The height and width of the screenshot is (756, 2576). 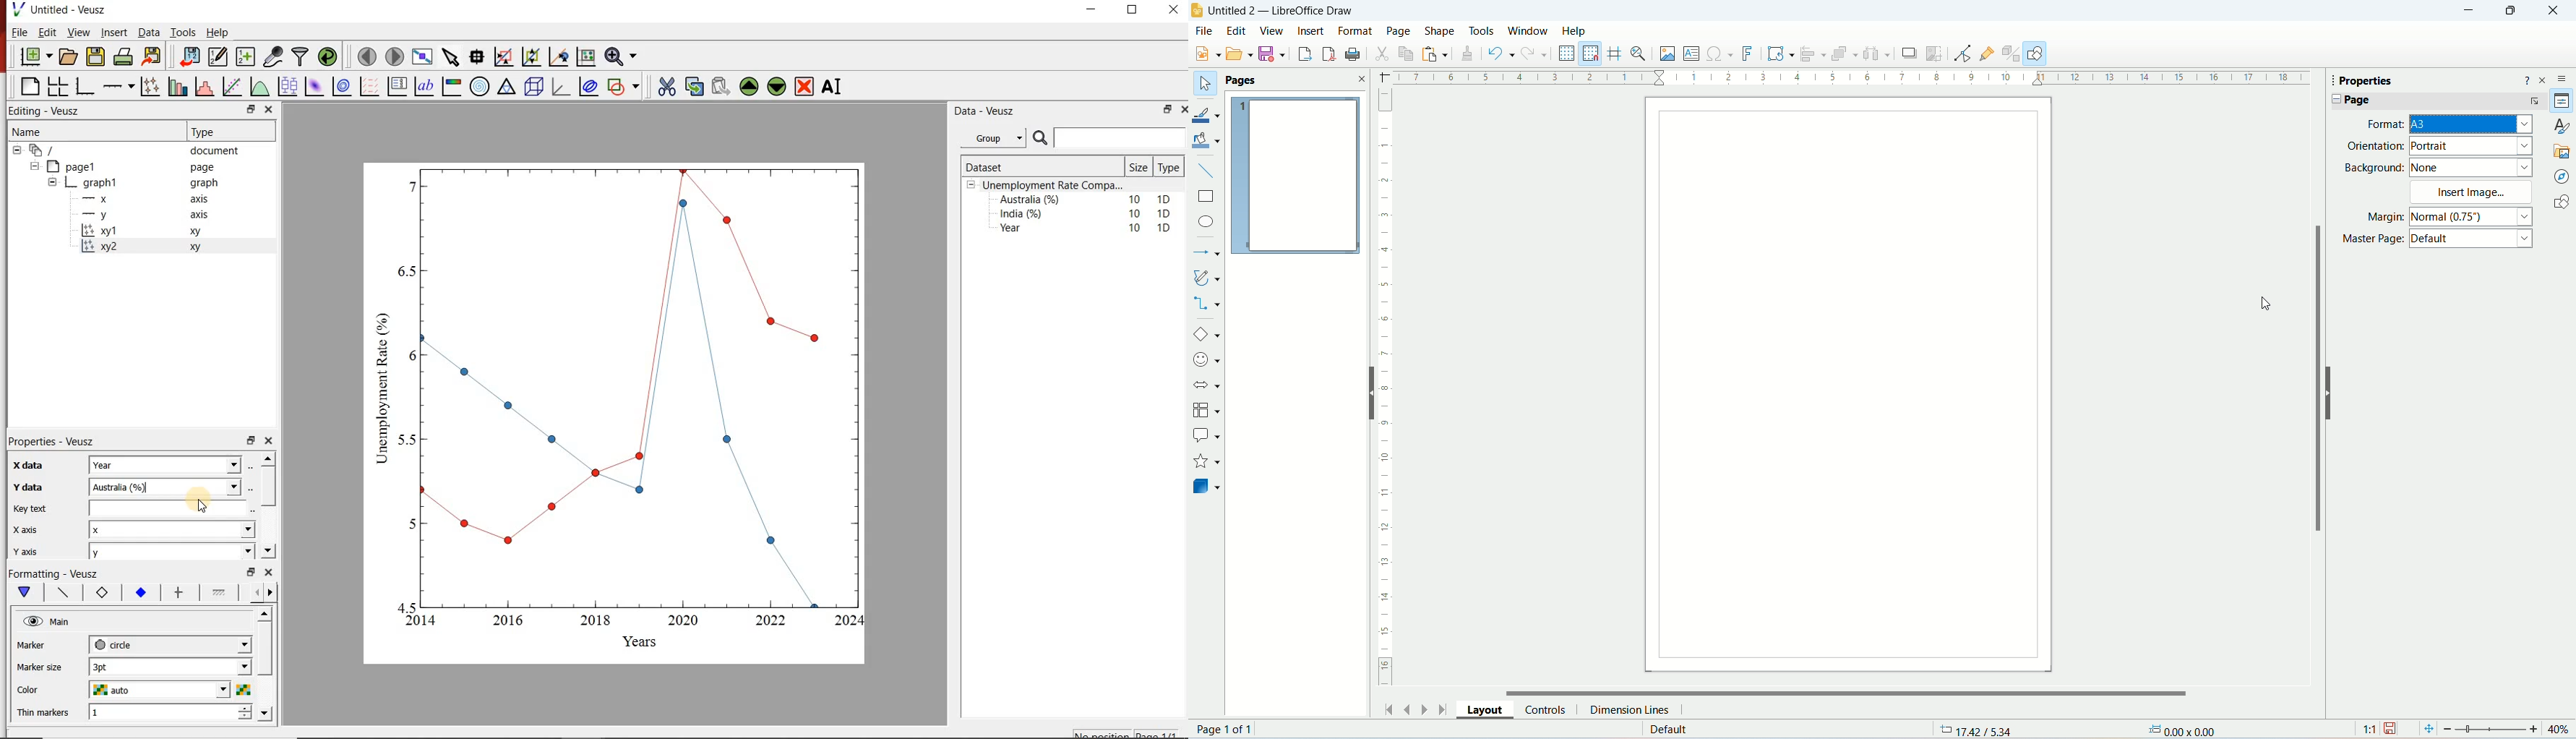 What do you see at coordinates (1591, 53) in the screenshot?
I see `snap to grid` at bounding box center [1591, 53].